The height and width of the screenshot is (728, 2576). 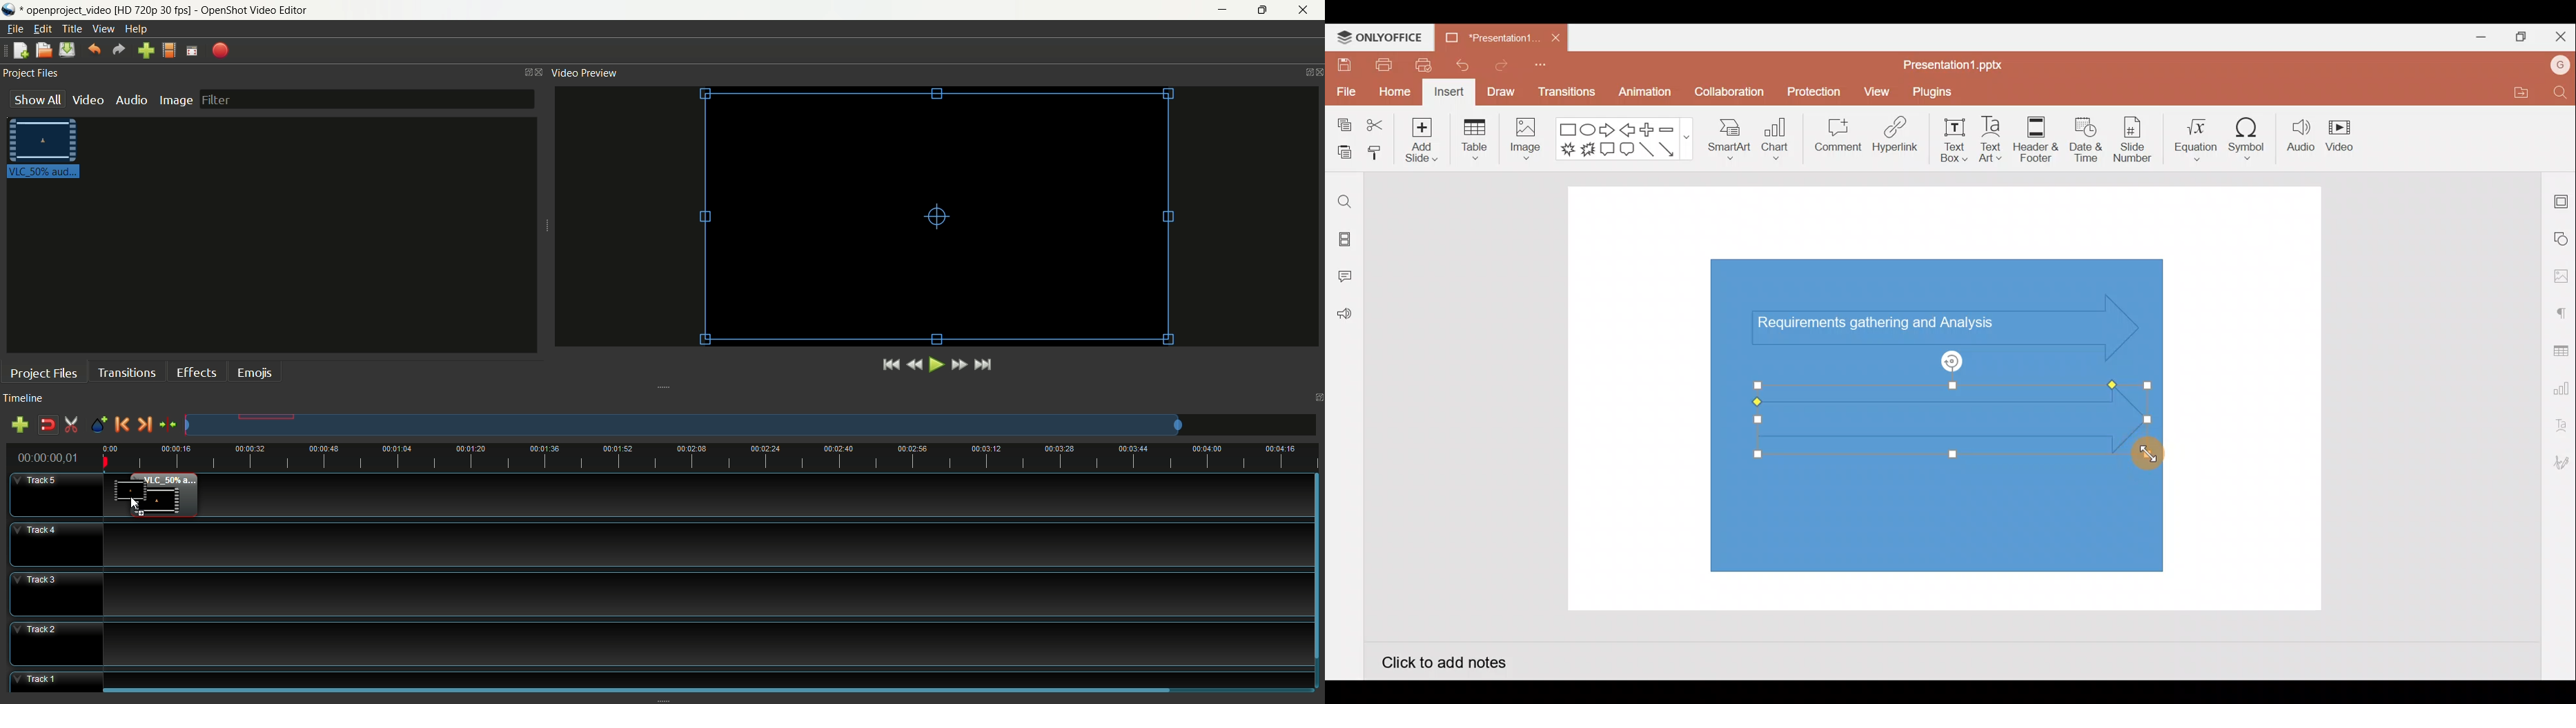 I want to click on Cut, so click(x=1376, y=126).